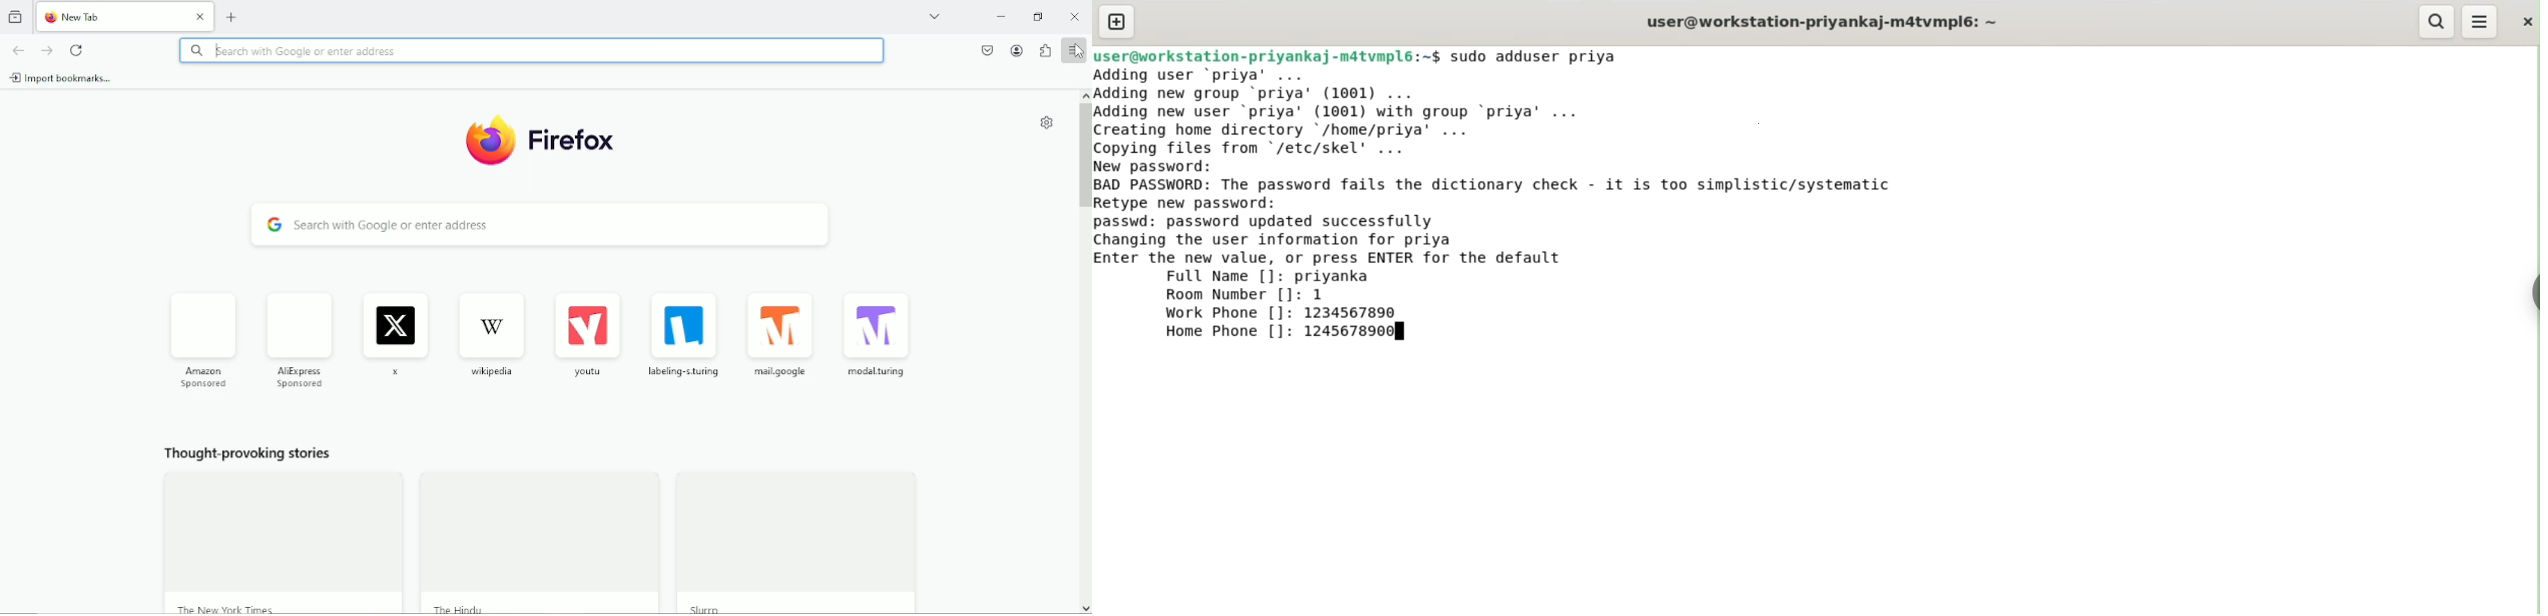  Describe the element at coordinates (203, 339) in the screenshot. I see `Amazon` at that location.